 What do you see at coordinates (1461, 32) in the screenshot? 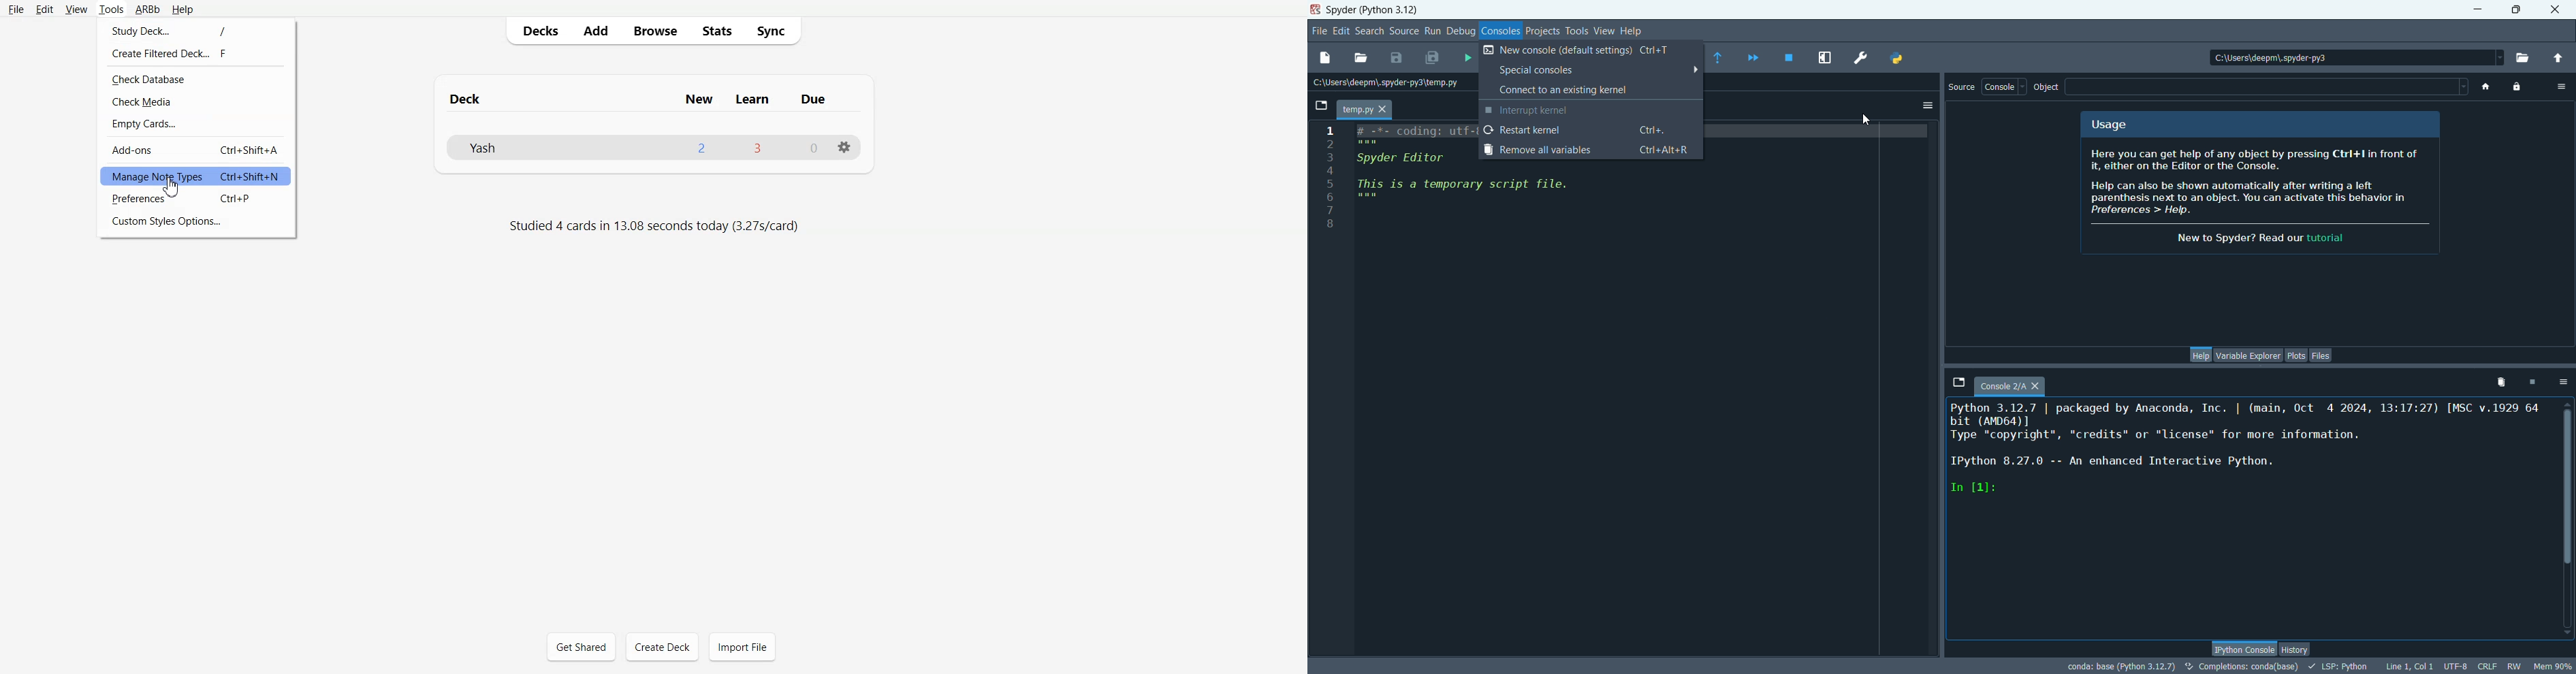
I see `debug` at bounding box center [1461, 32].